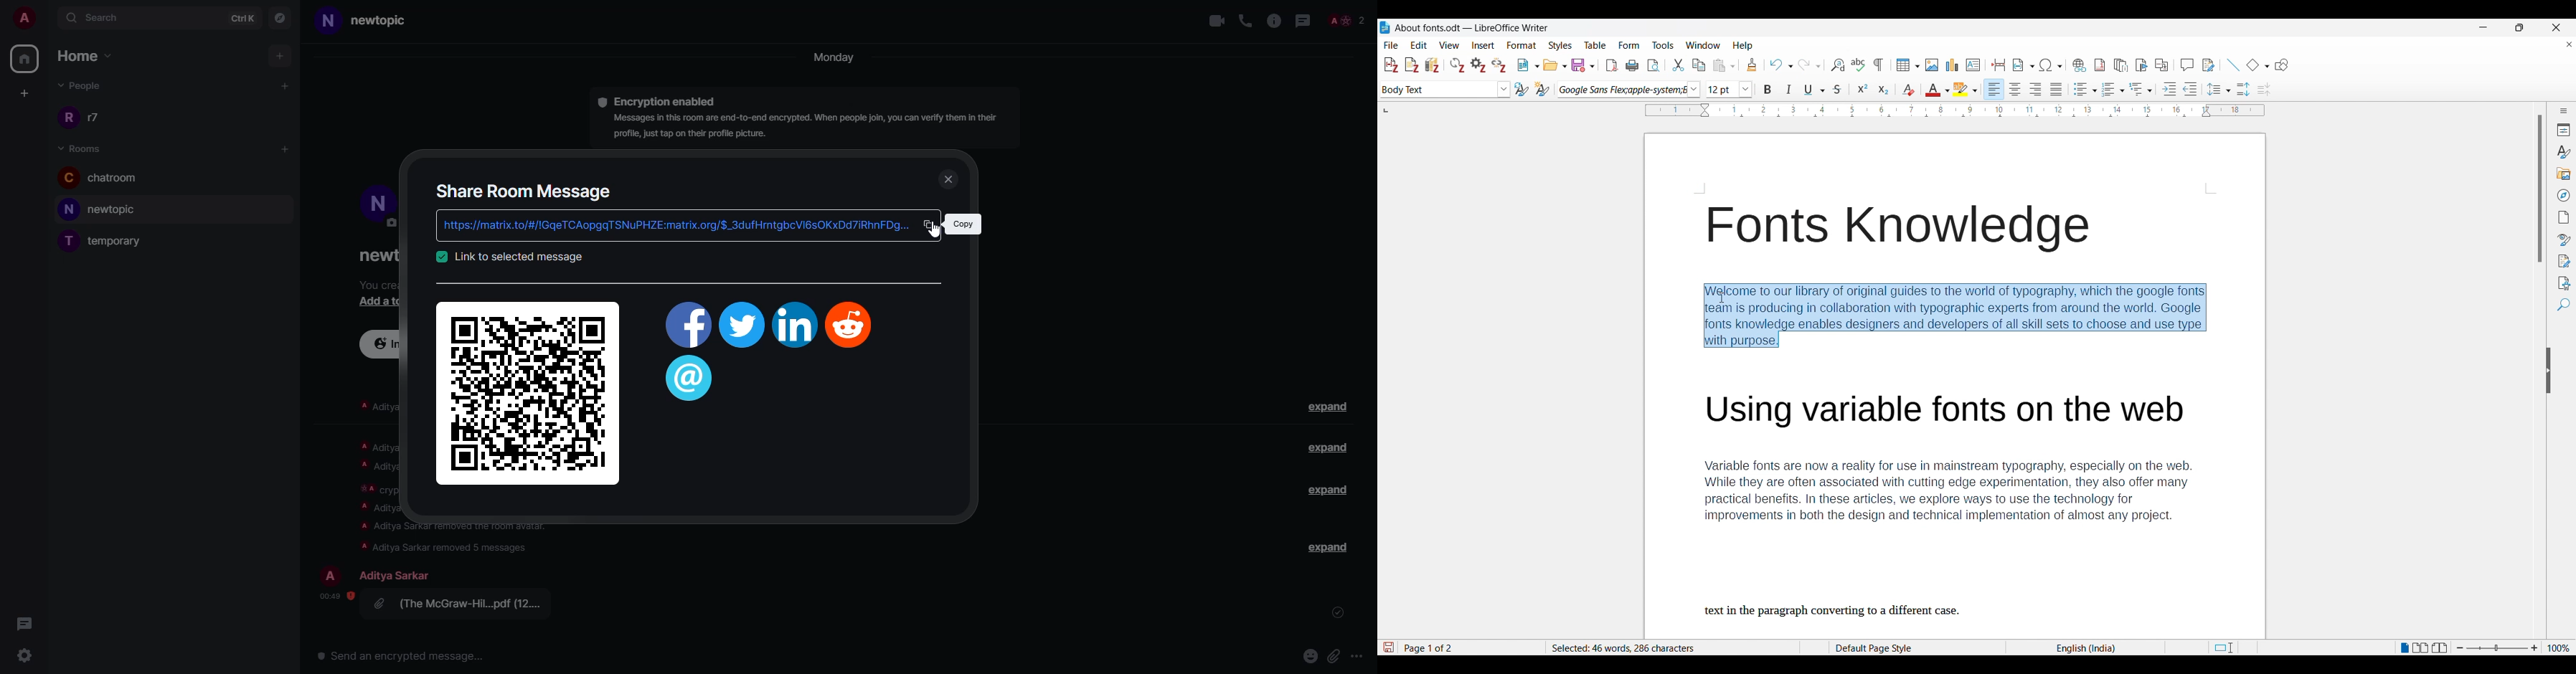 The width and height of the screenshot is (2576, 700). Describe the element at coordinates (1894, 648) in the screenshot. I see `Page style` at that location.